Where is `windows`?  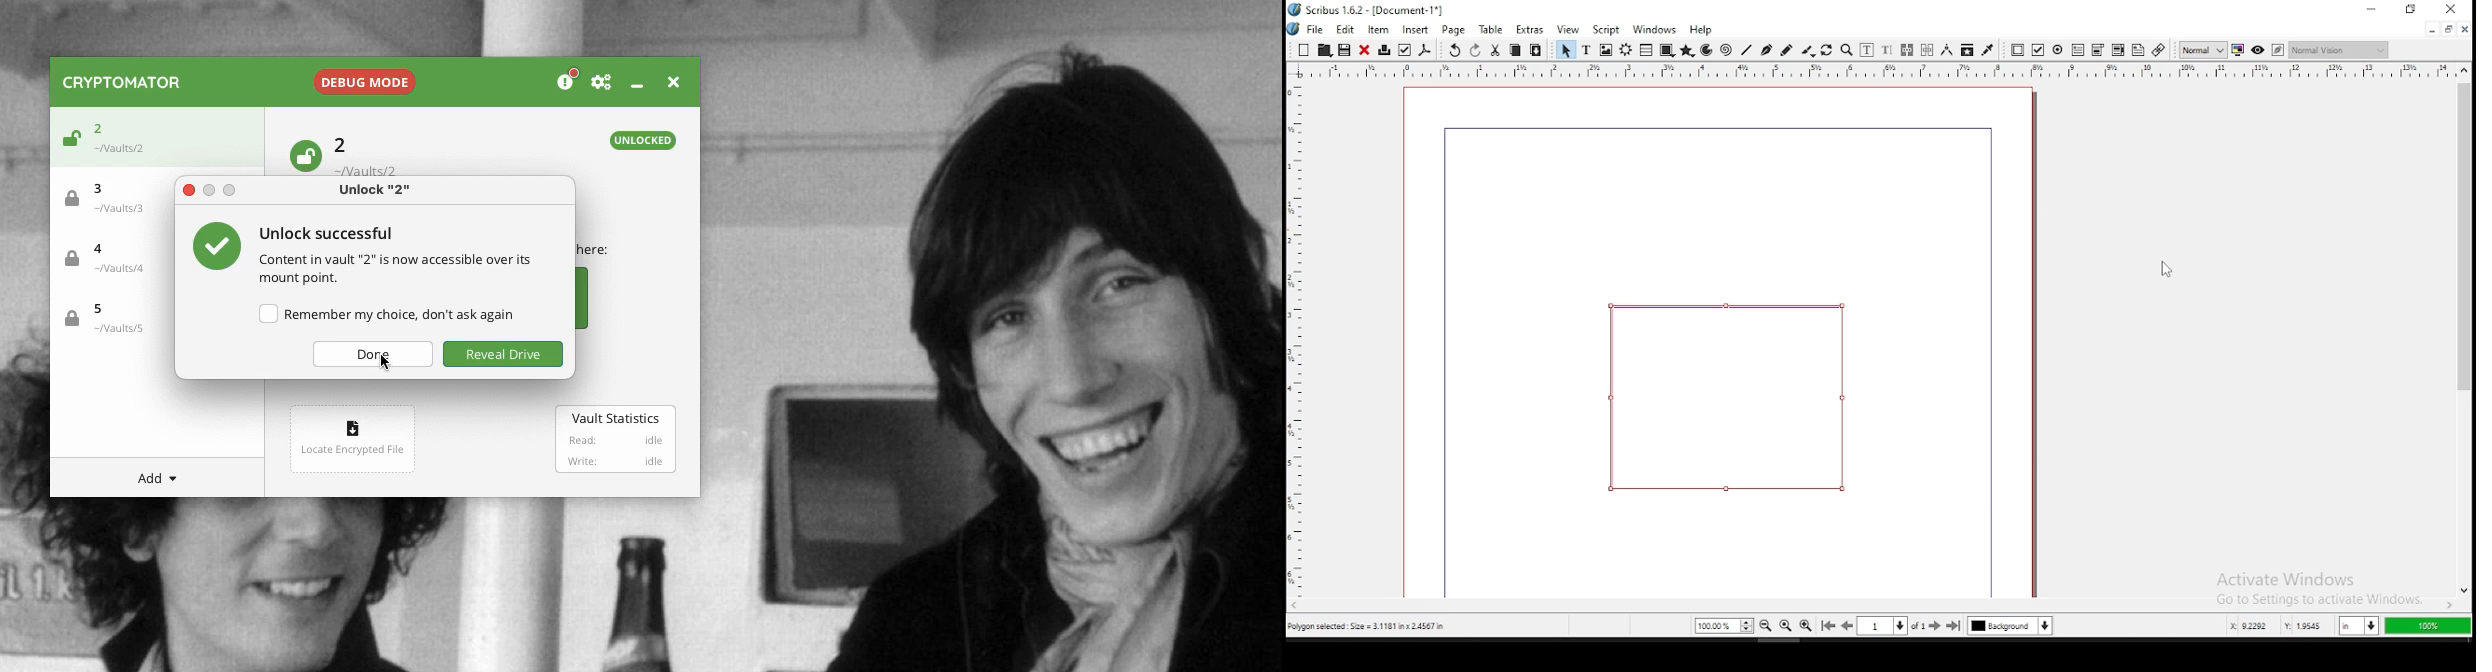 windows is located at coordinates (1654, 30).